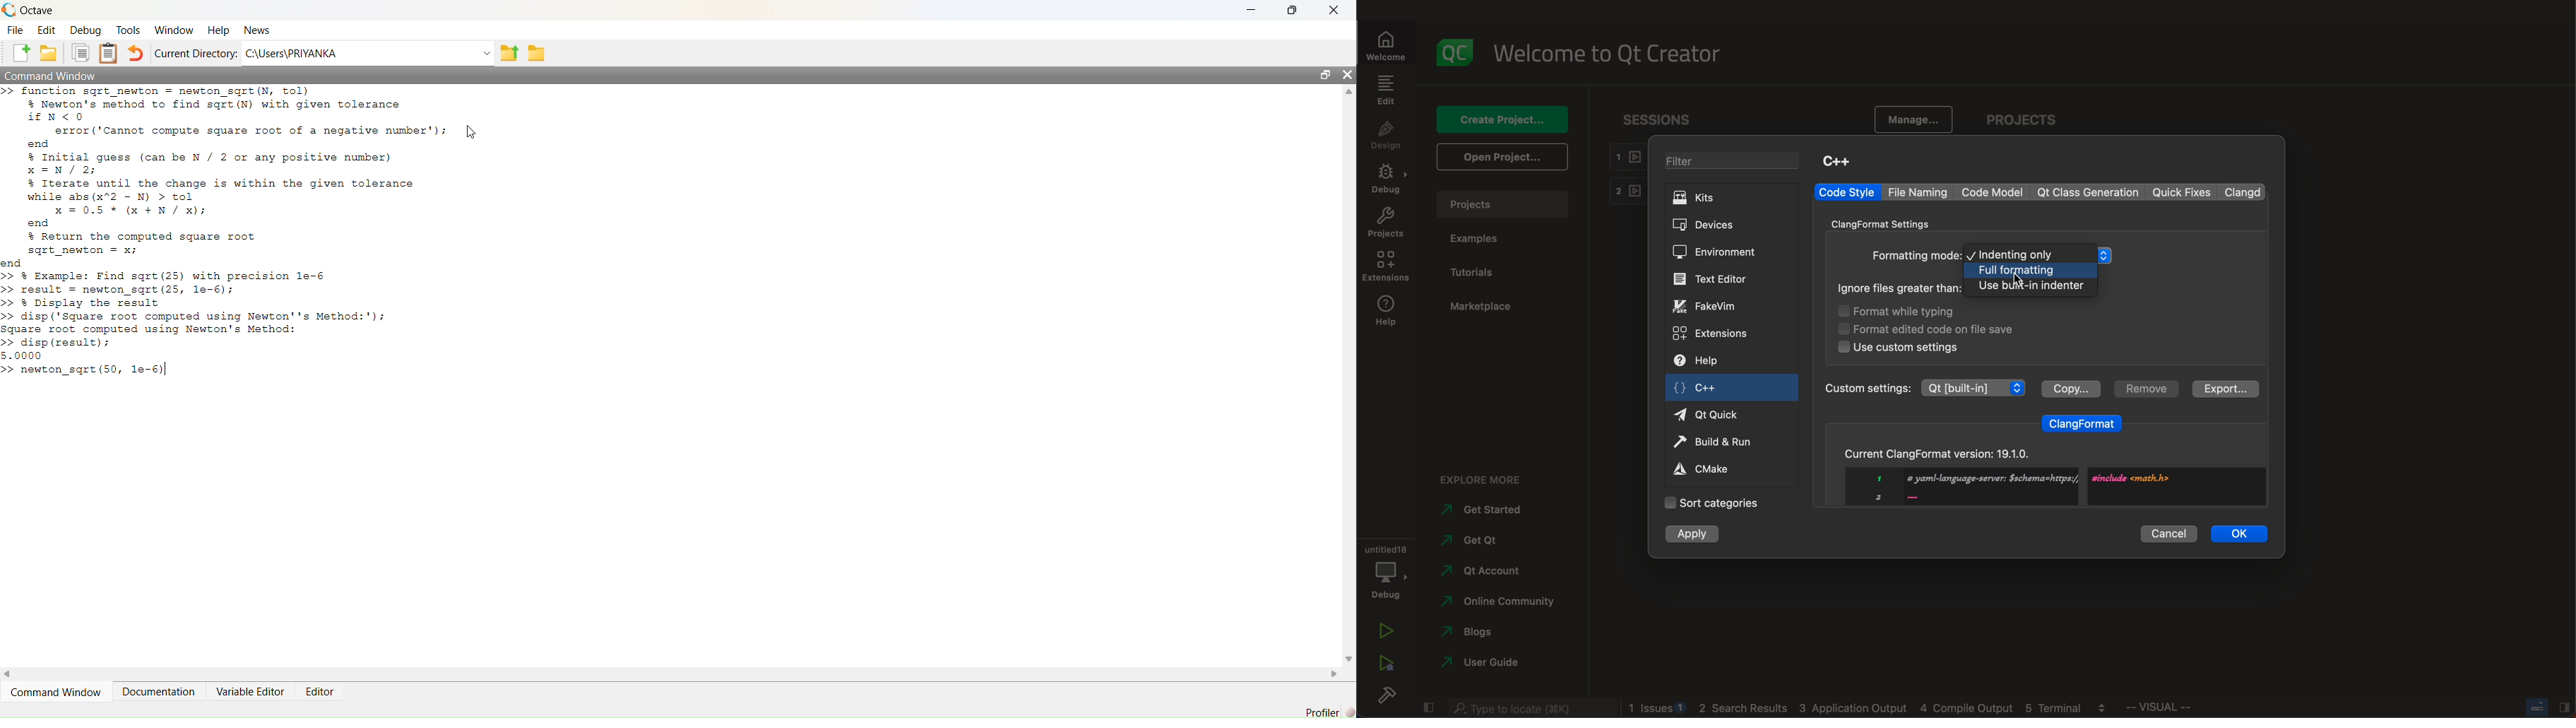 Image resolution: width=2576 pixels, height=728 pixels. I want to click on Close, so click(1345, 76).